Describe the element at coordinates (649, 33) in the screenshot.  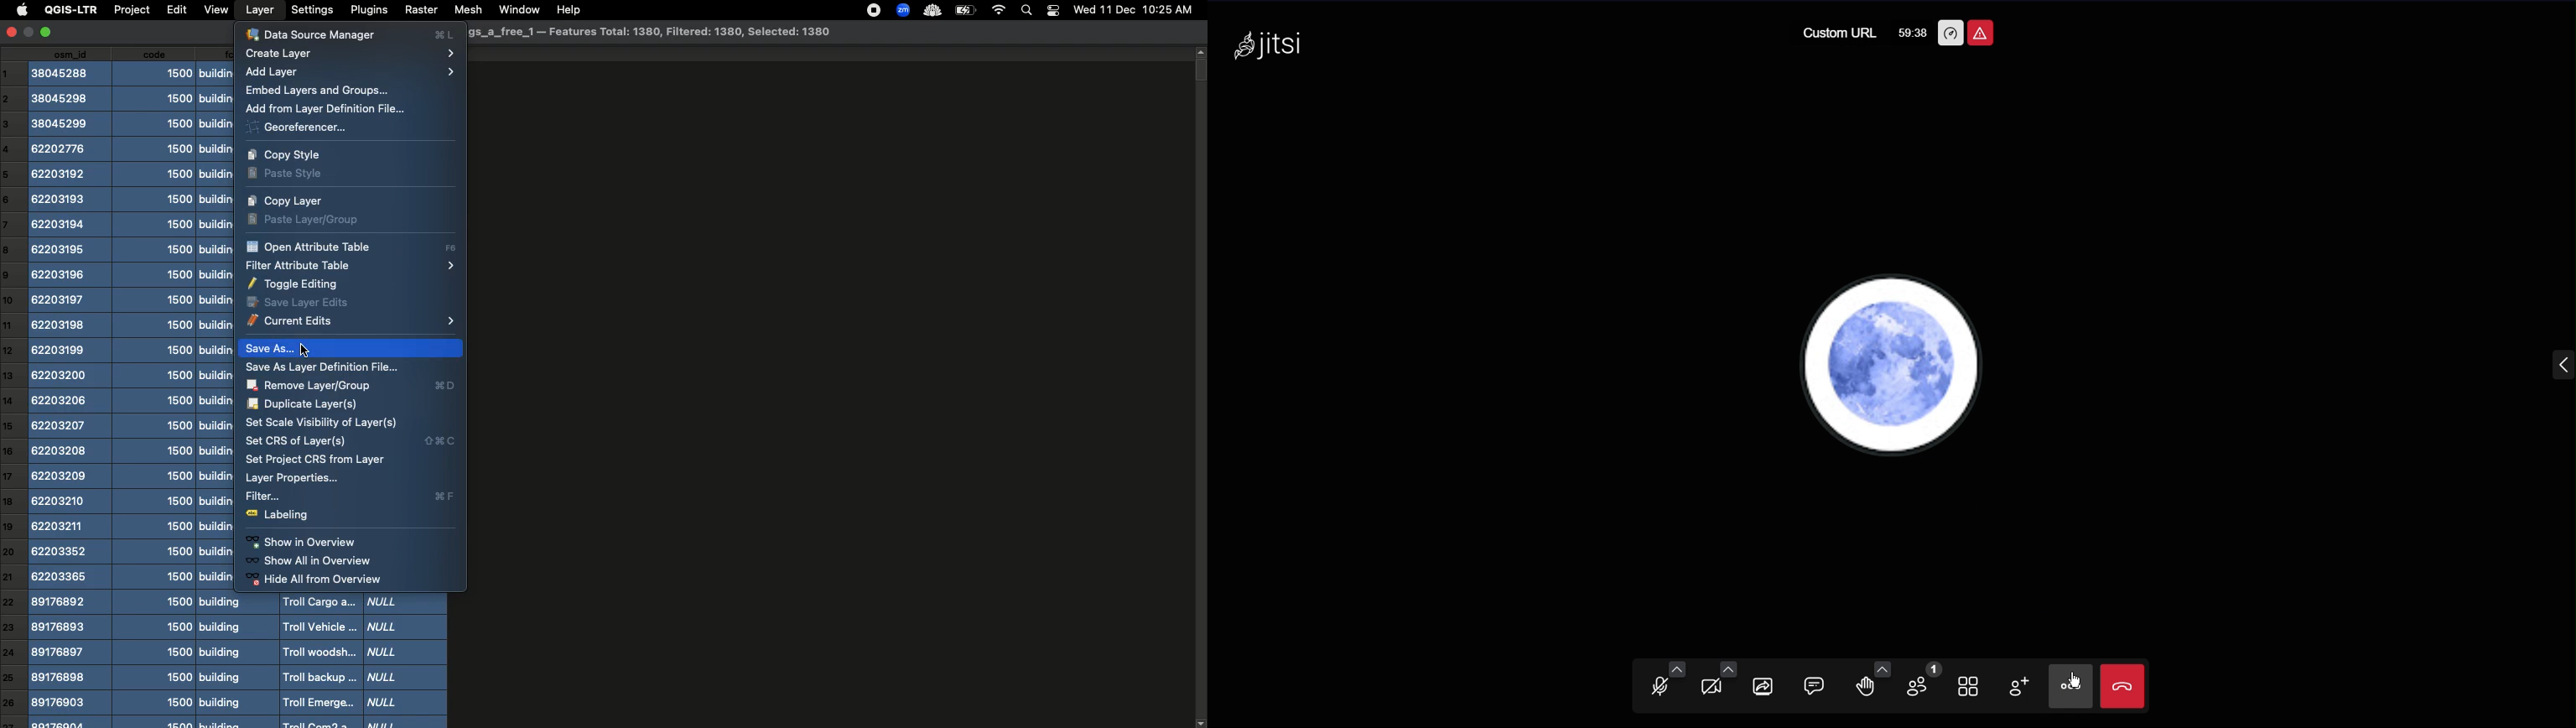
I see `gis` at that location.